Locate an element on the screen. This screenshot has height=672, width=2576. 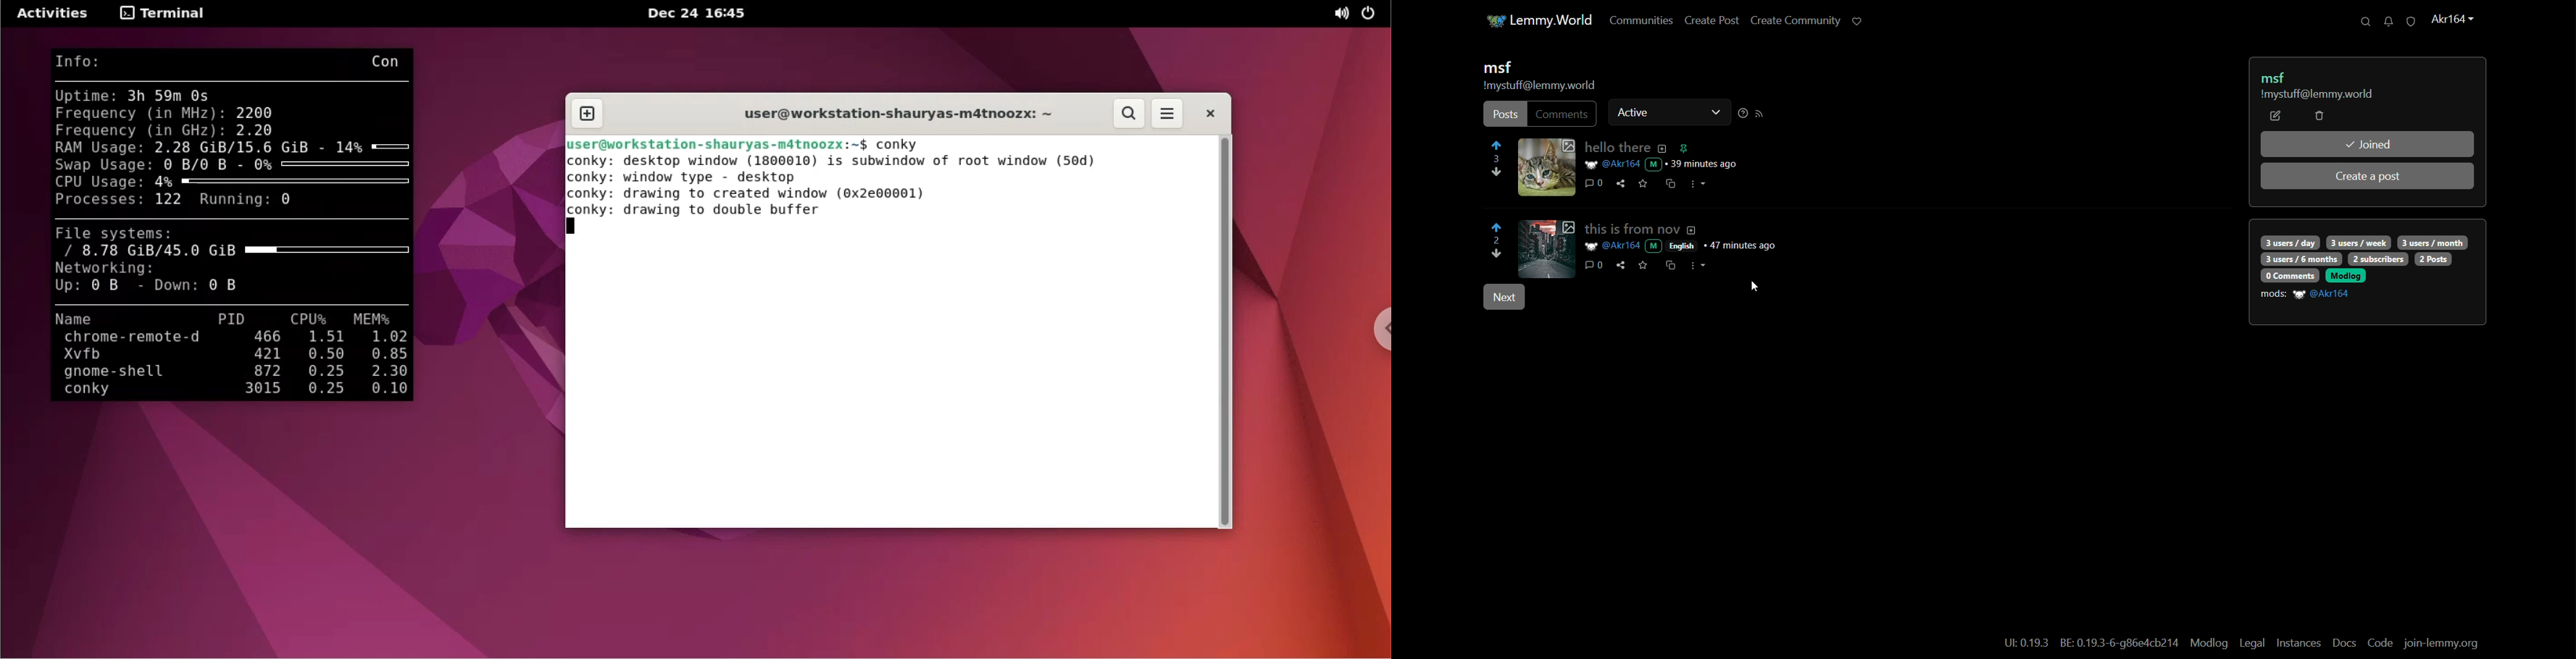
ommunities is located at coordinates (1636, 21).